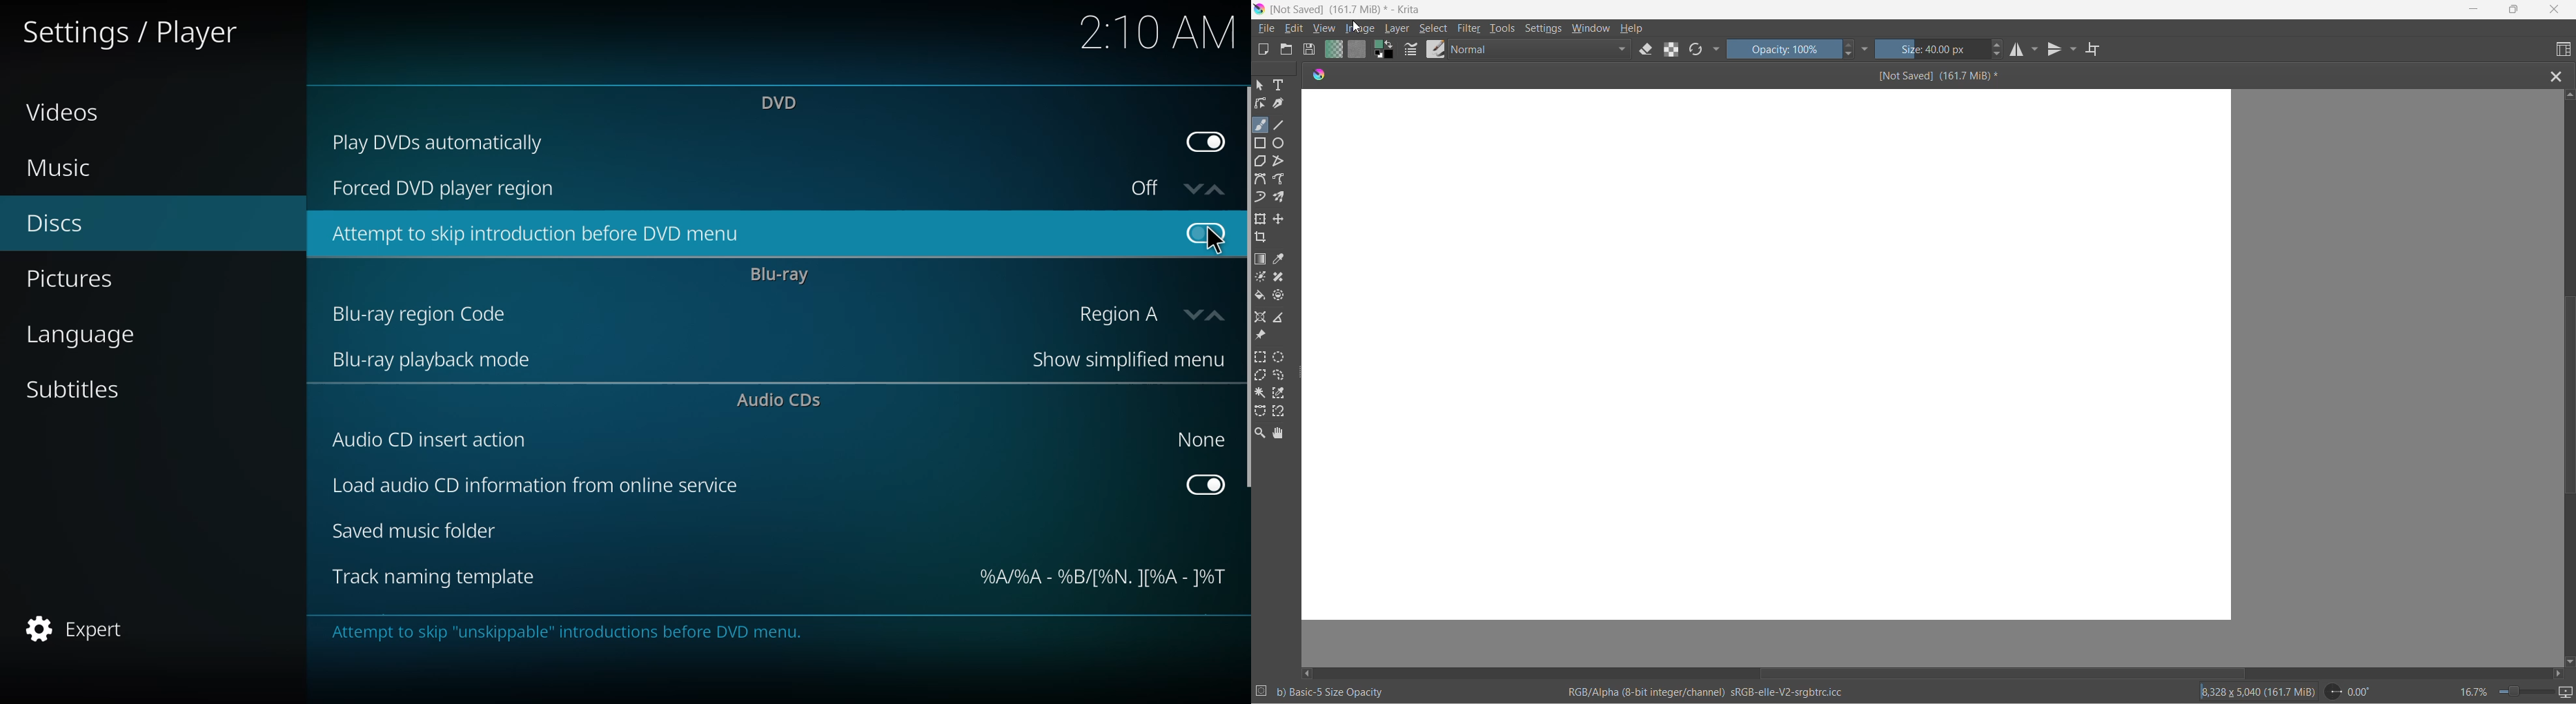 The height and width of the screenshot is (728, 2576). What do you see at coordinates (1261, 125) in the screenshot?
I see `brush tool` at bounding box center [1261, 125].